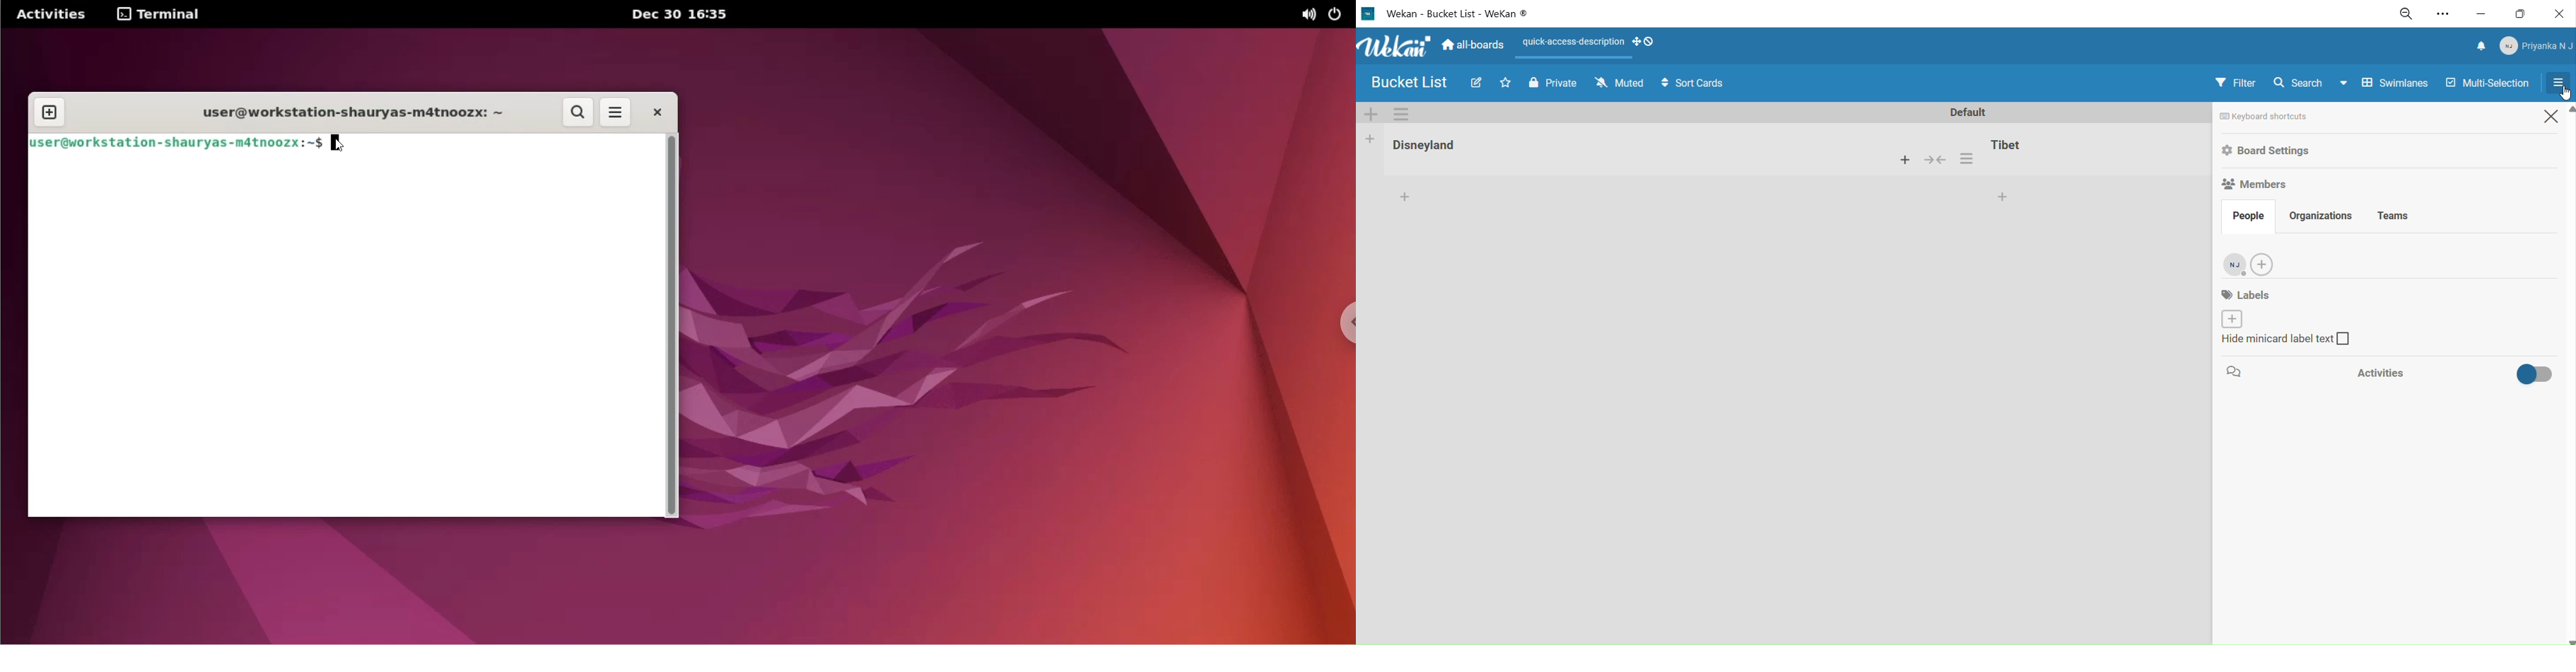 The image size is (2576, 672). What do you see at coordinates (2408, 14) in the screenshot?
I see `zoom` at bounding box center [2408, 14].